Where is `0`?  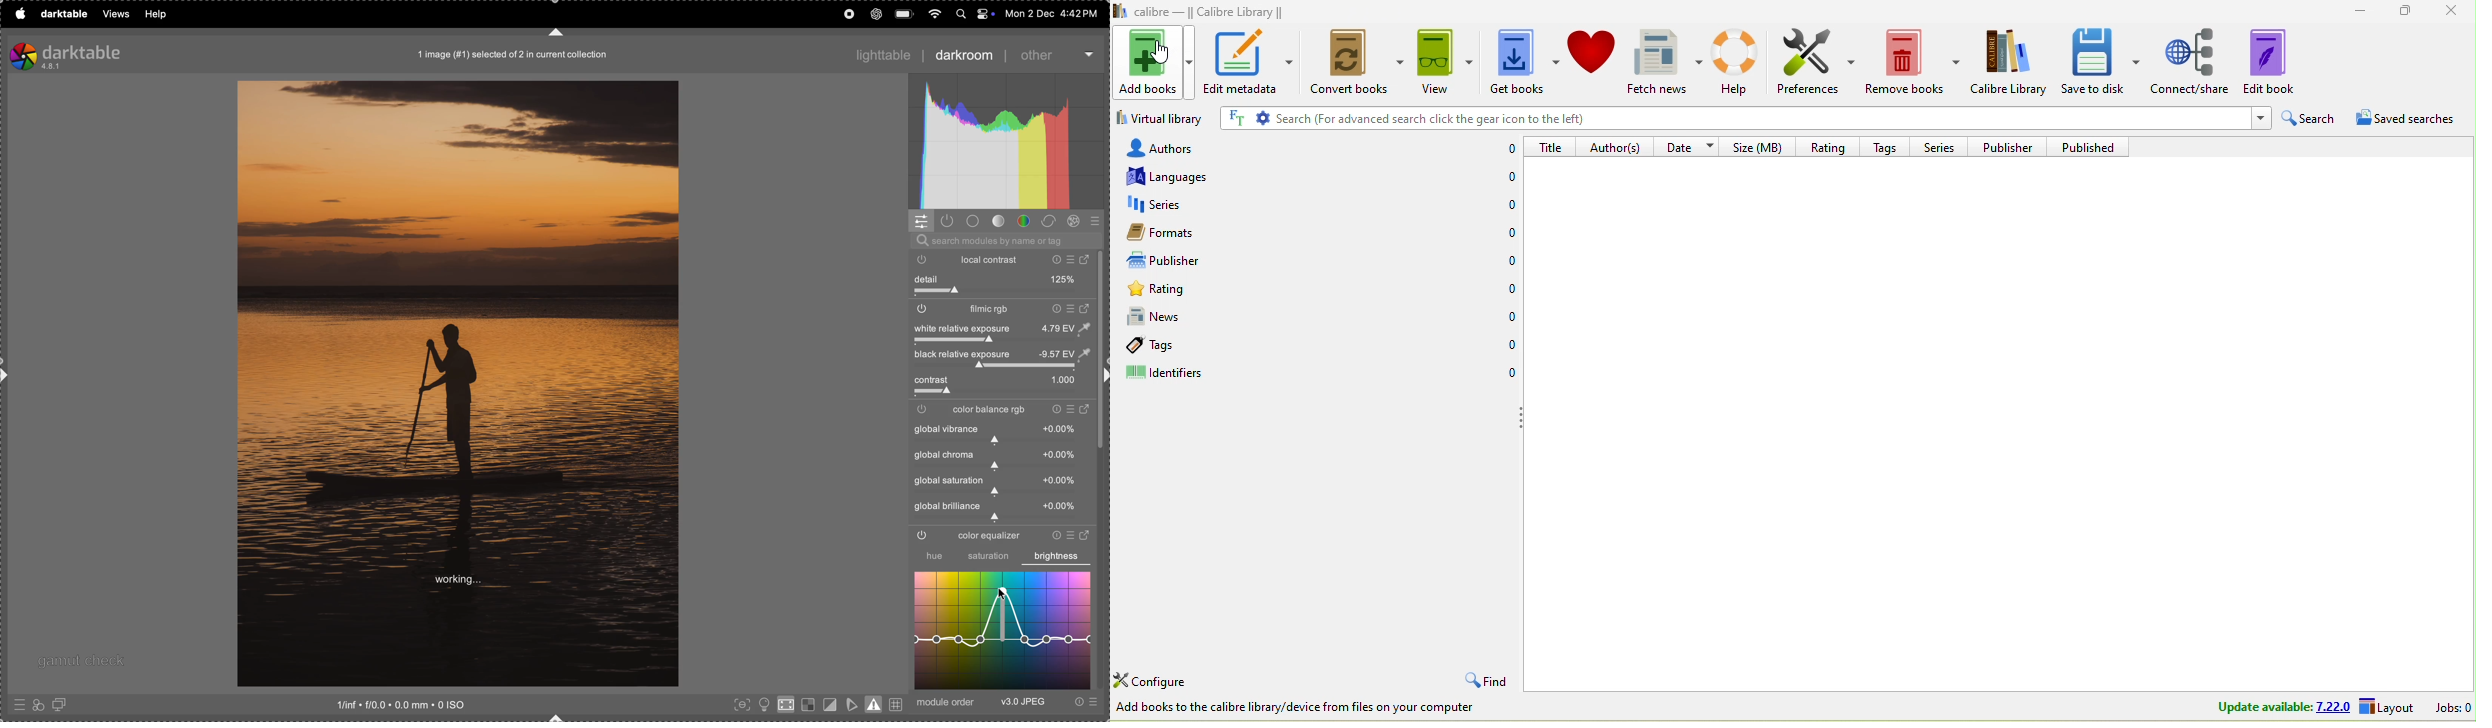
0 is located at coordinates (1512, 149).